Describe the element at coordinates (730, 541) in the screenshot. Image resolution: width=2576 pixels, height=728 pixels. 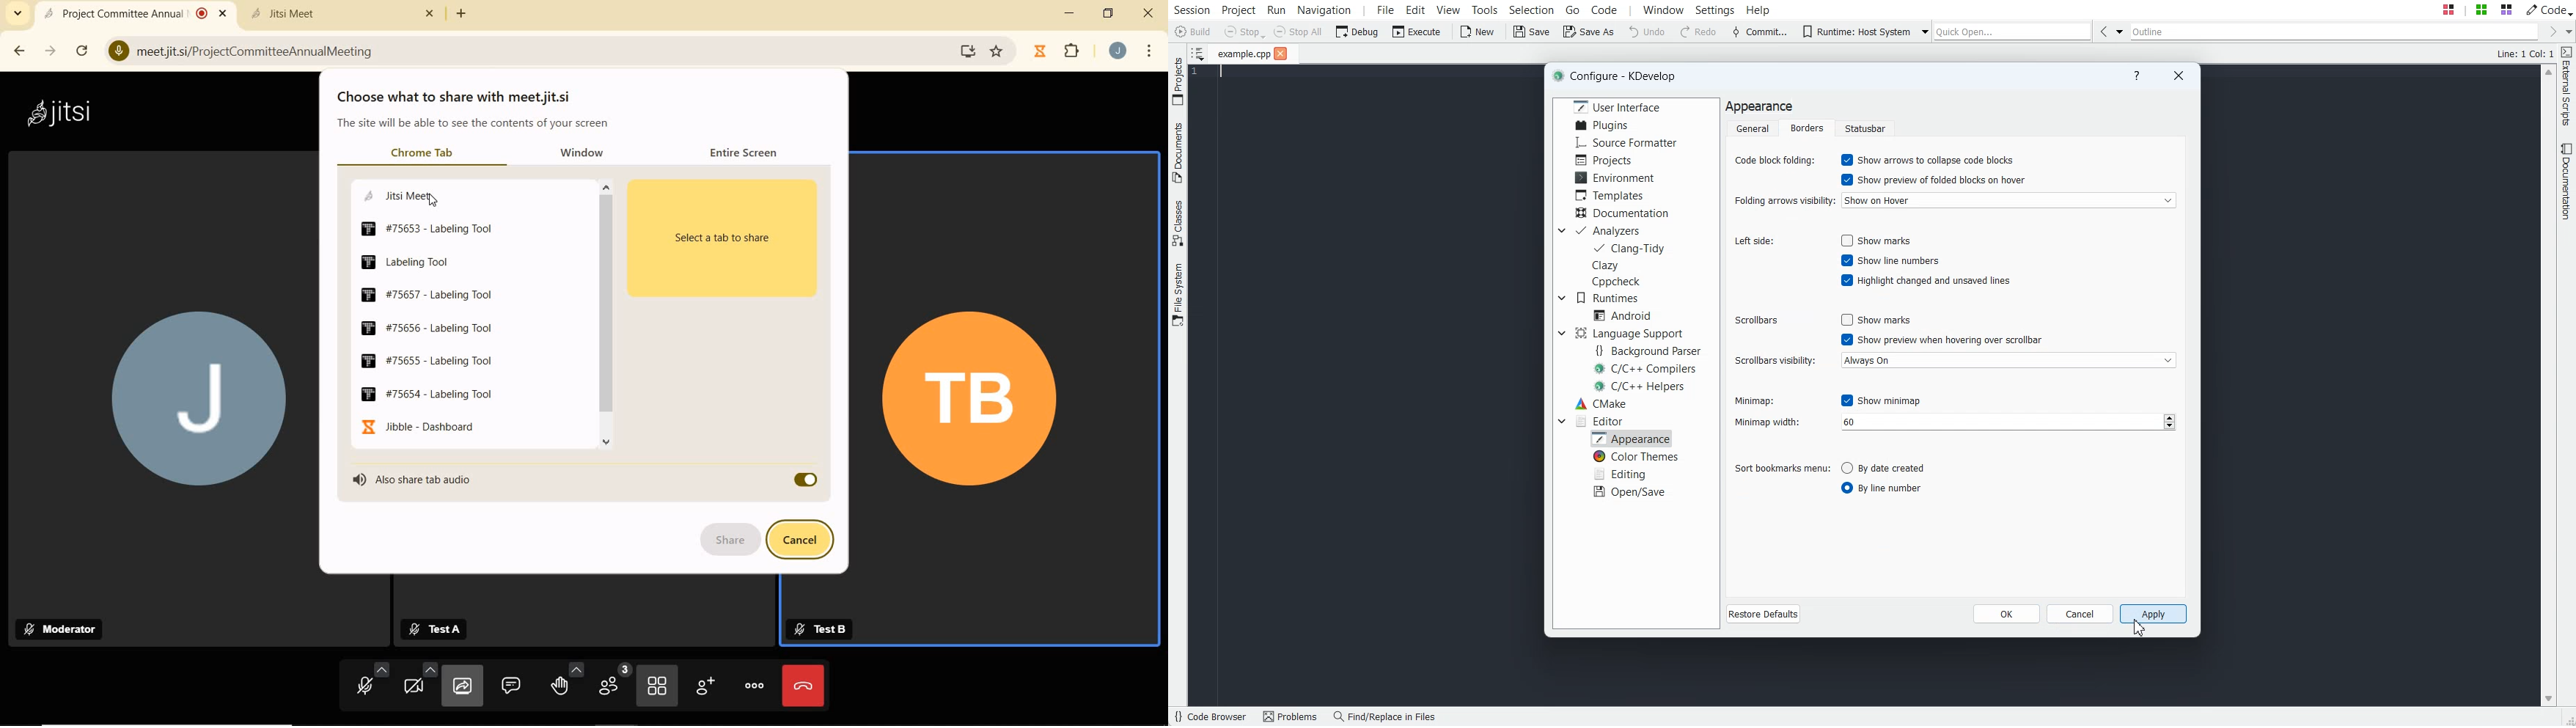
I see `SHARE` at that location.